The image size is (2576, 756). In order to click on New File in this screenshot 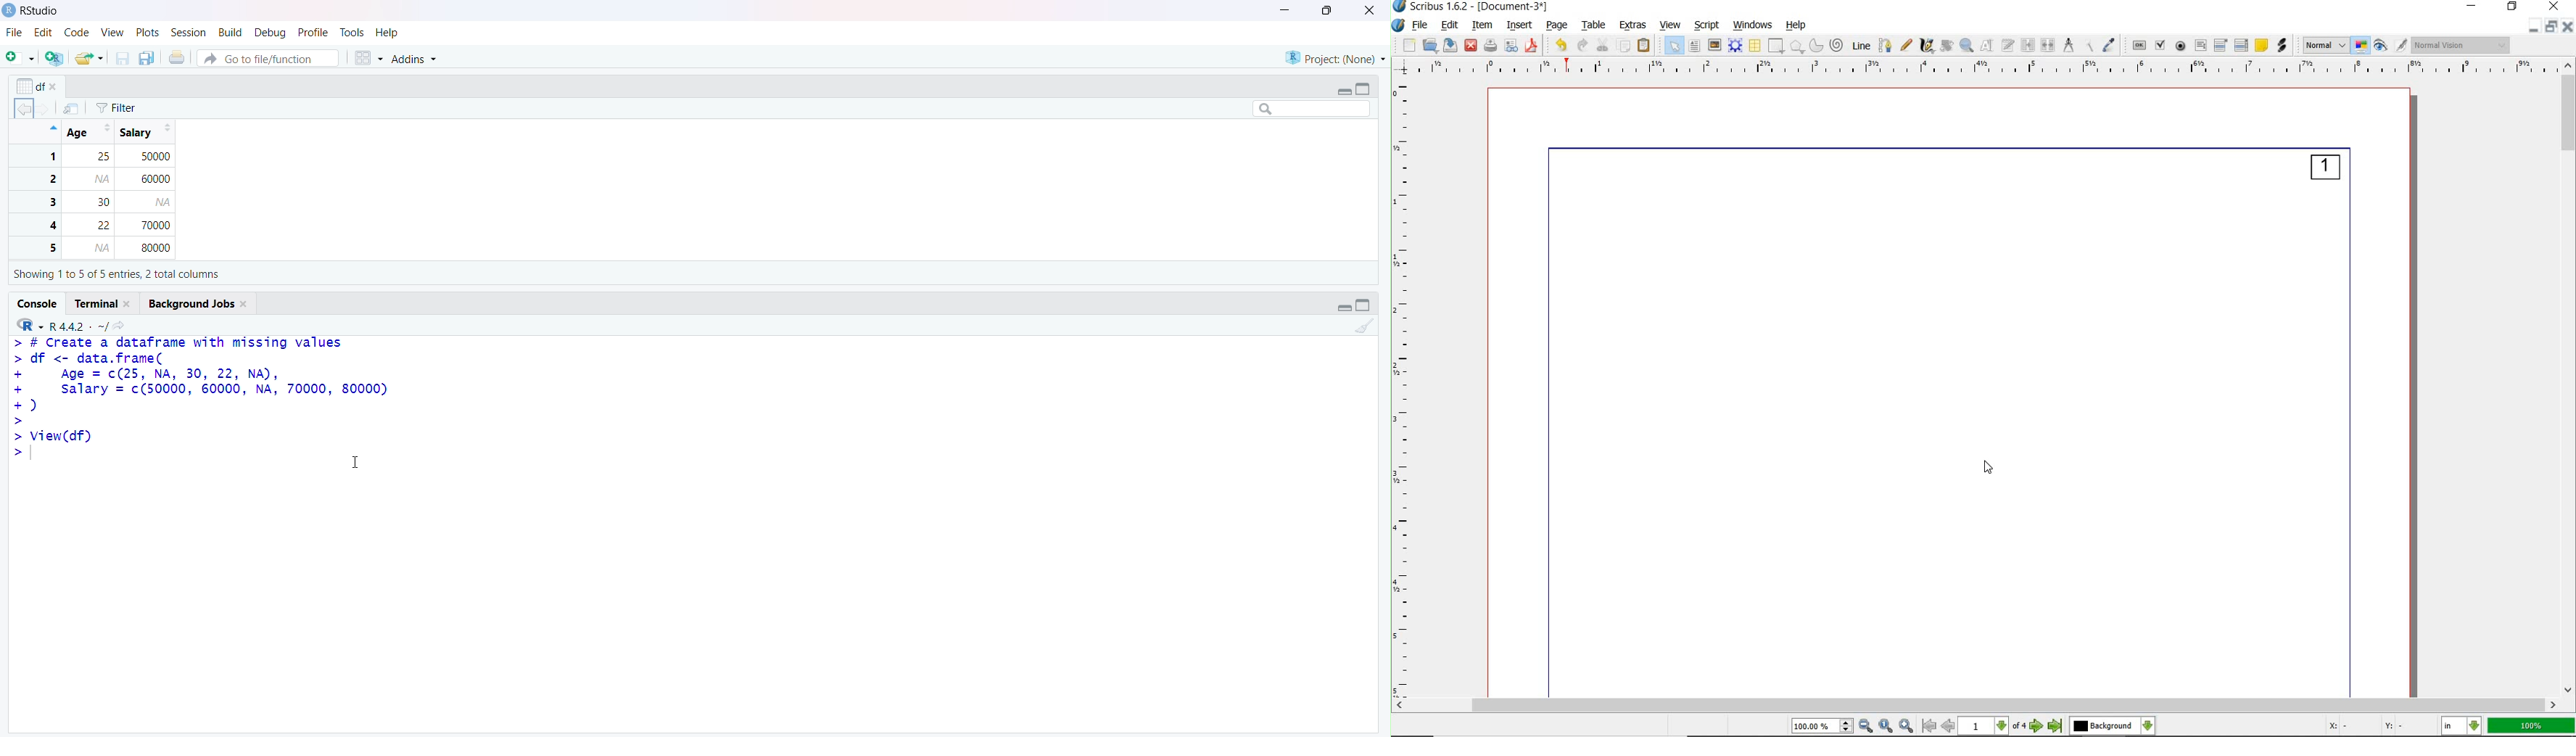, I will do `click(20, 54)`.